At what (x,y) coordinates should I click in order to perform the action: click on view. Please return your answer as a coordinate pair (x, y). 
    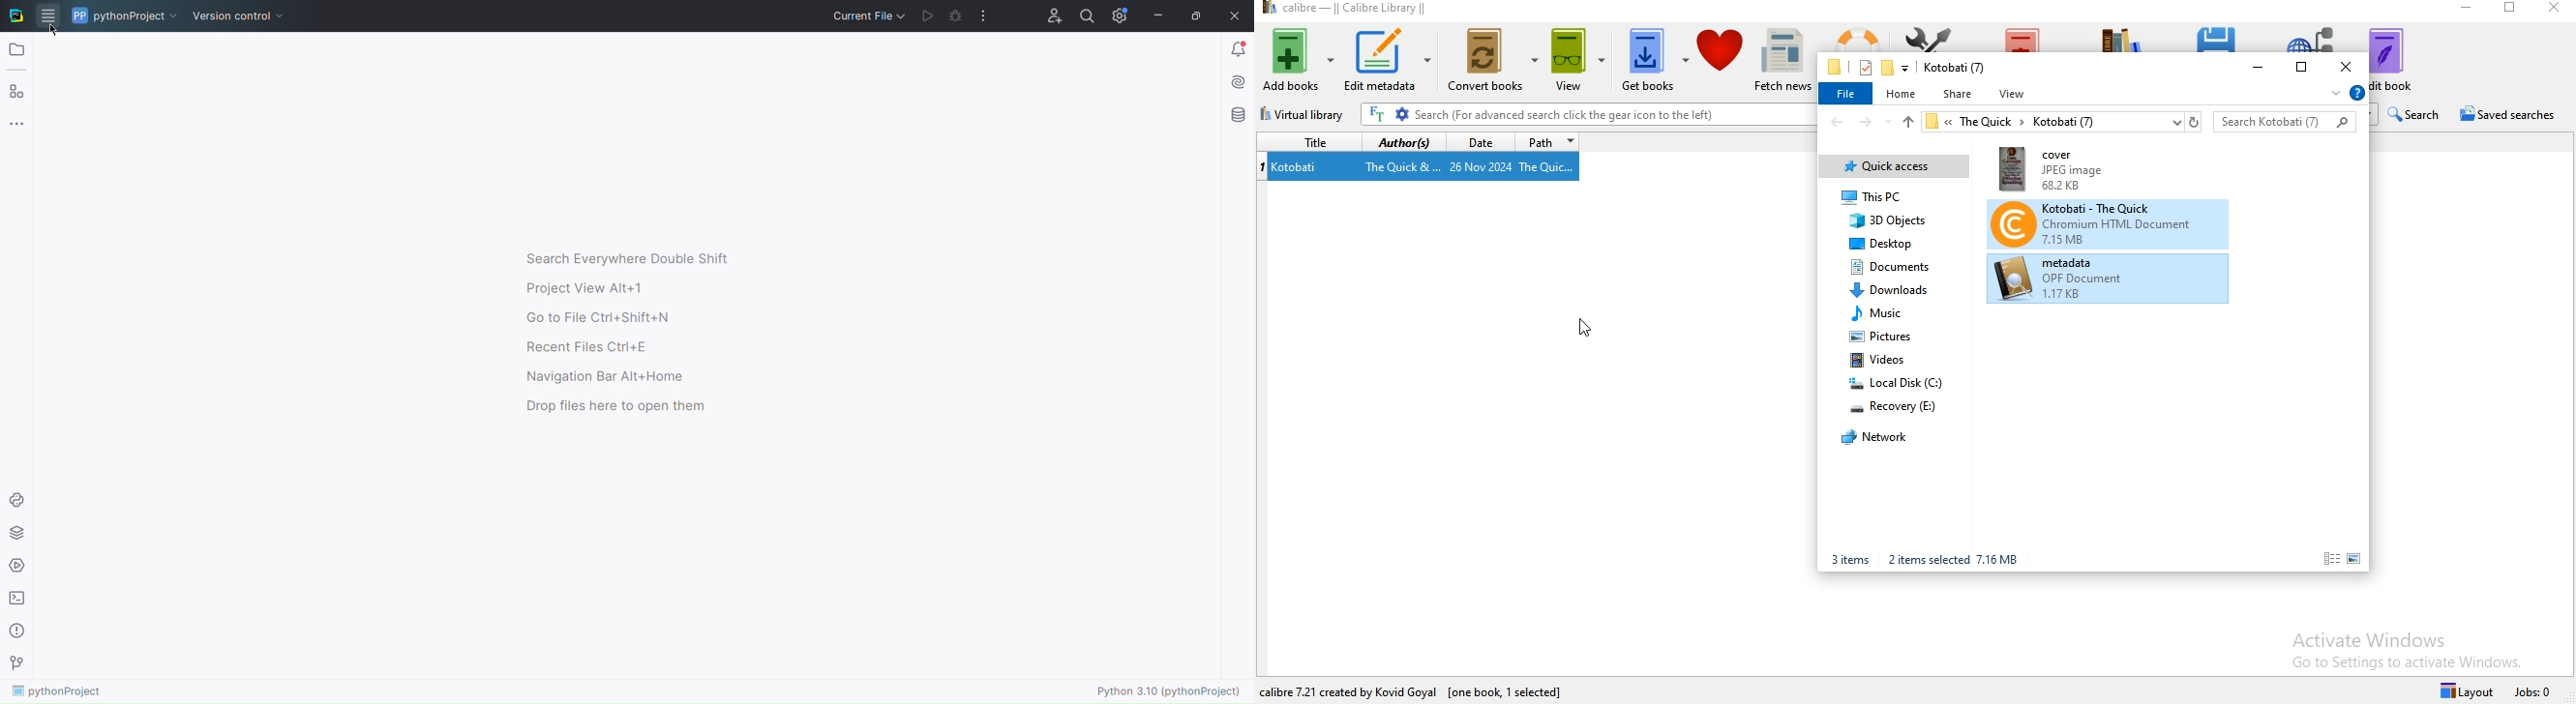
    Looking at the image, I should click on (1578, 64).